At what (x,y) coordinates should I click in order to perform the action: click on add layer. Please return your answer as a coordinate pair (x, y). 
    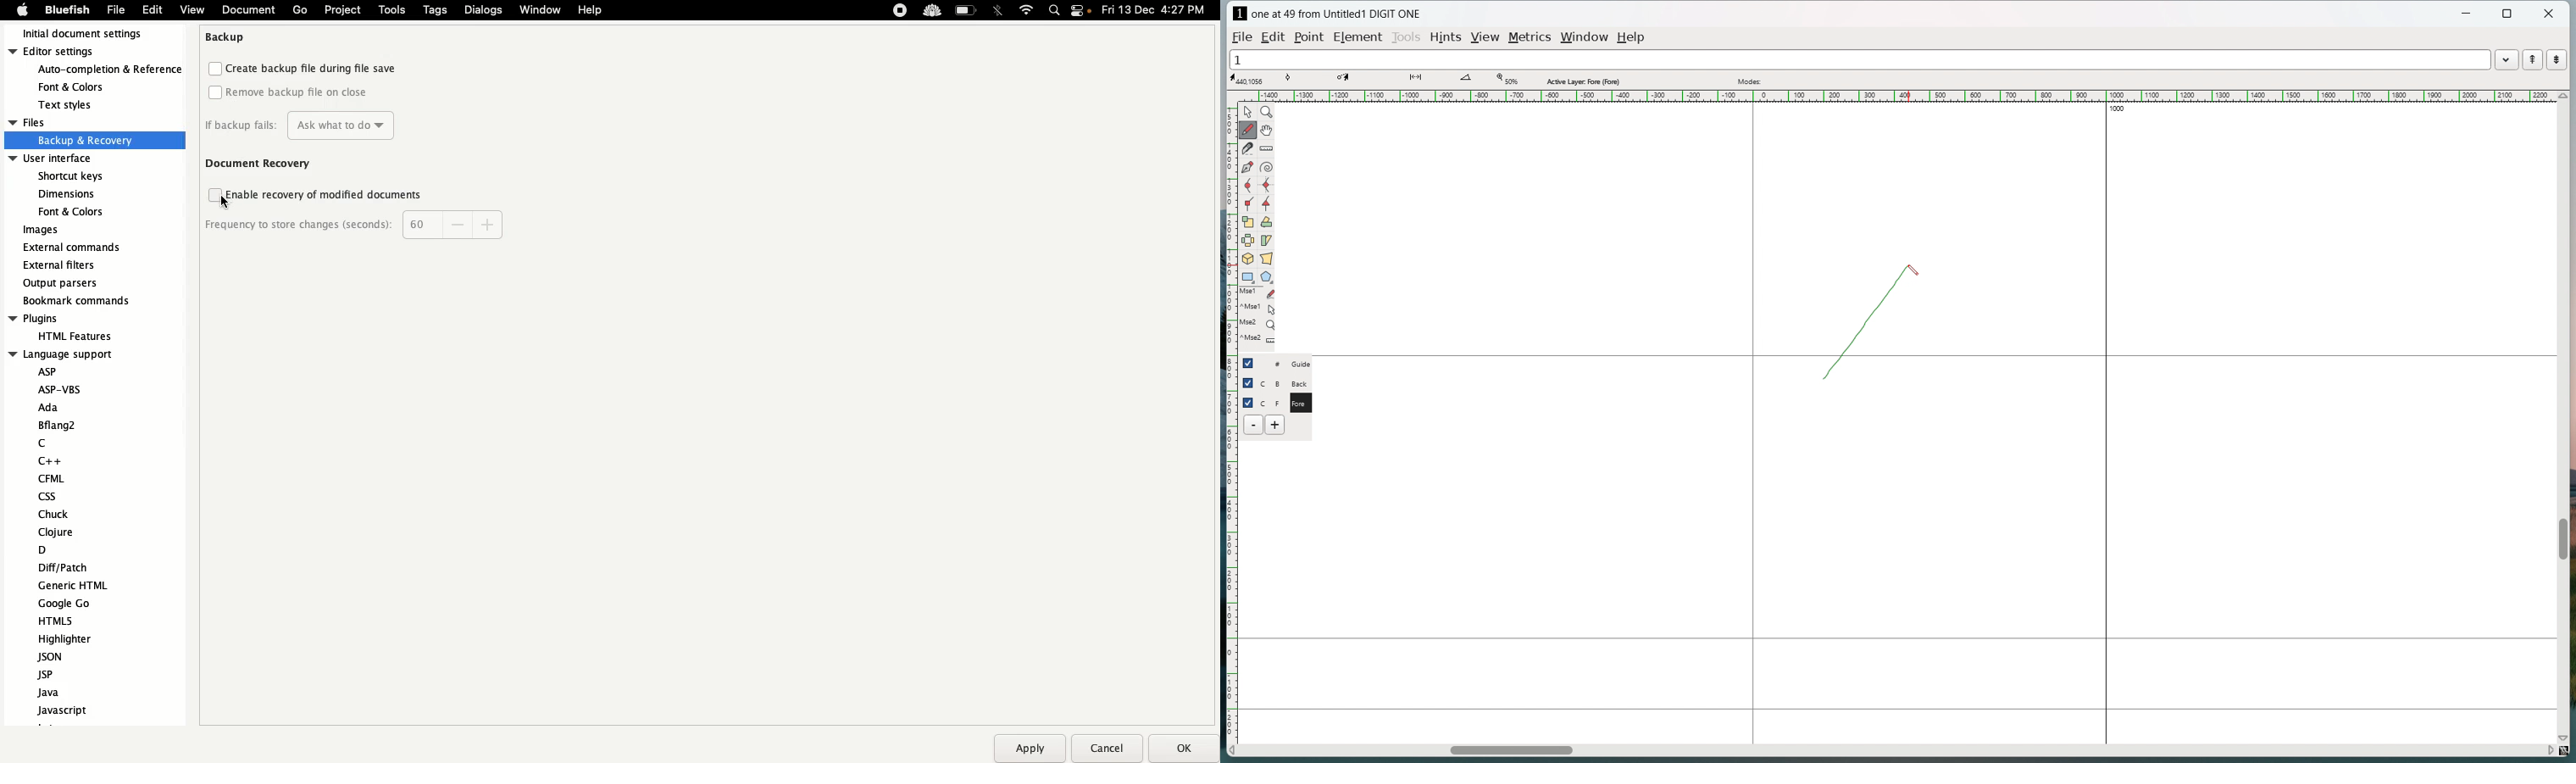
    Looking at the image, I should click on (1276, 425).